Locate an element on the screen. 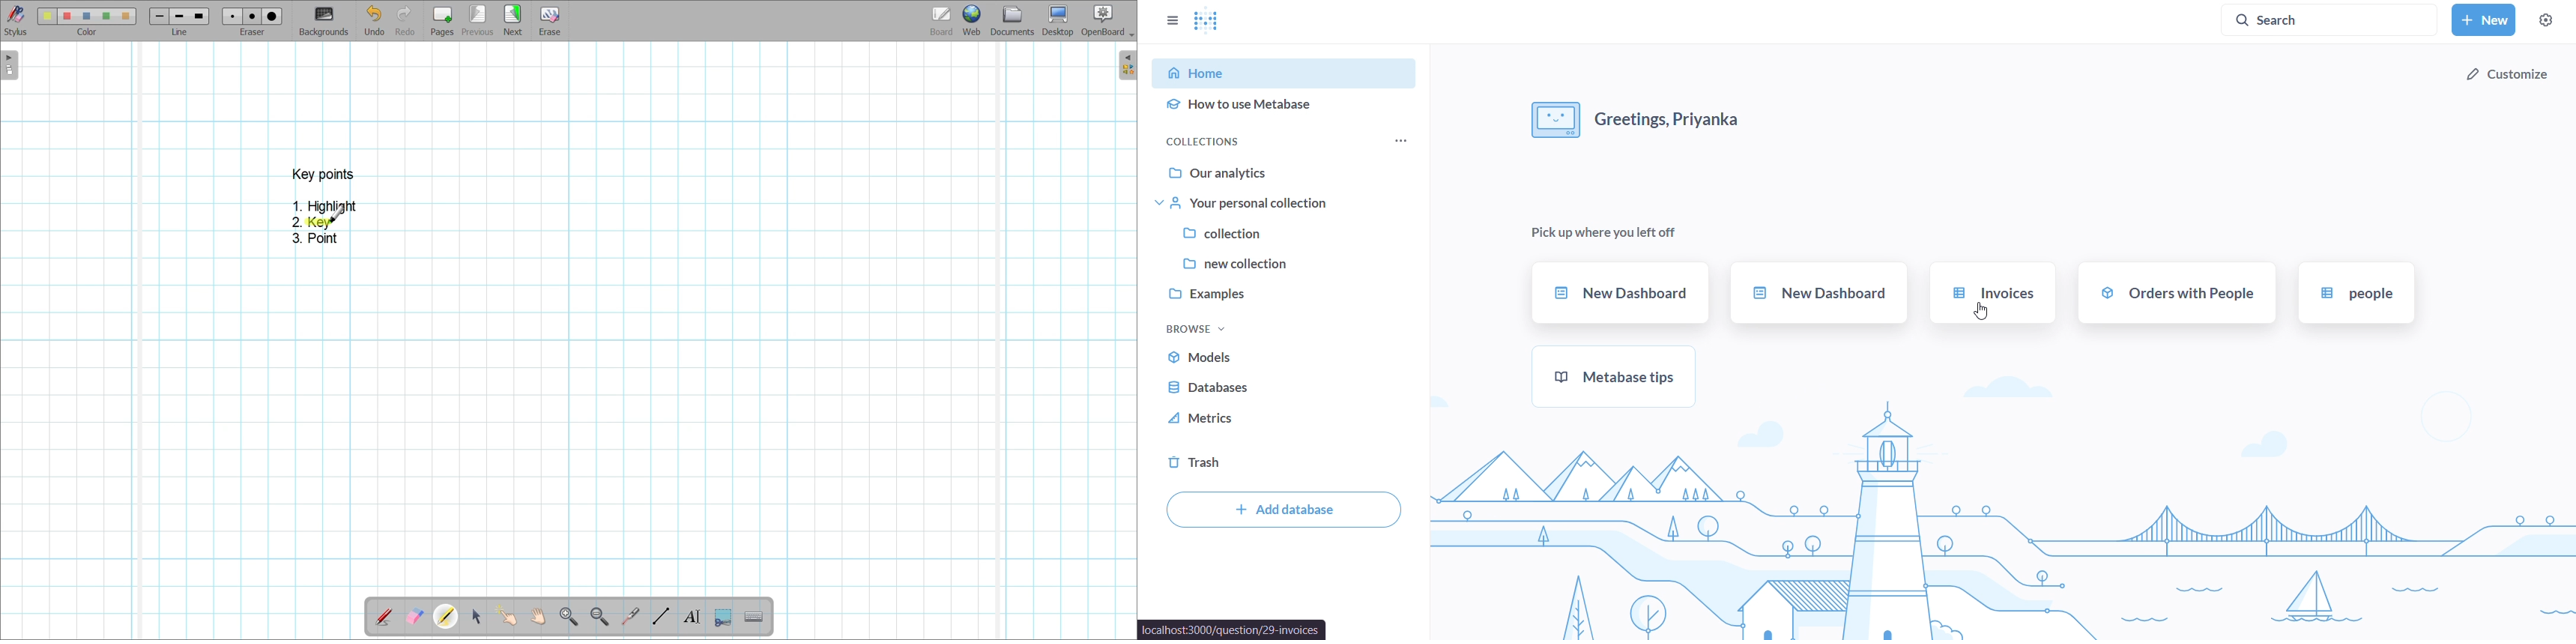 The height and width of the screenshot is (644, 2576). Display virtual keyboard is located at coordinates (754, 617).